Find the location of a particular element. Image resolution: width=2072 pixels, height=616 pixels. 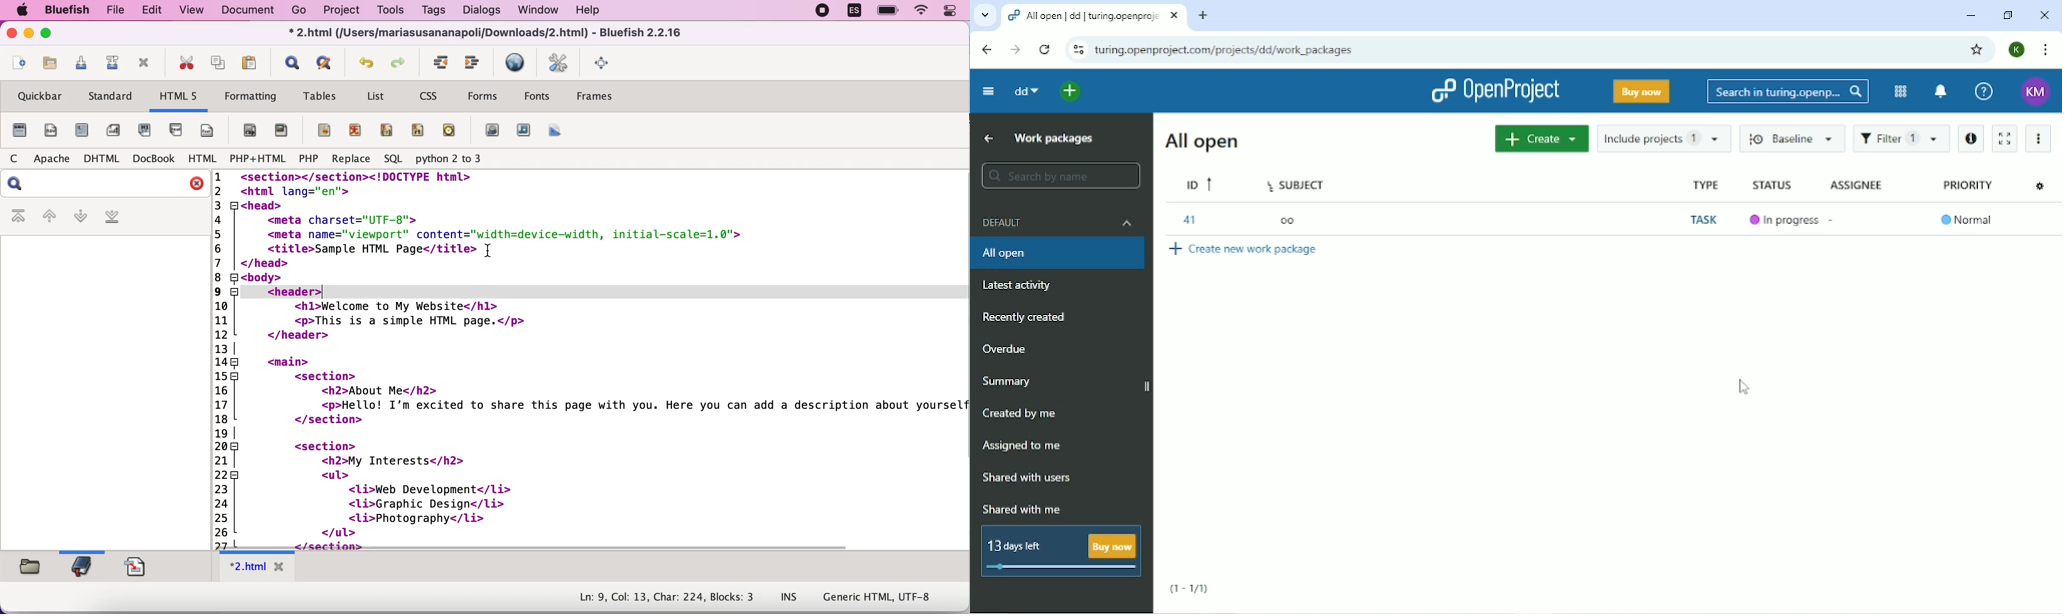

standard is located at coordinates (112, 97).